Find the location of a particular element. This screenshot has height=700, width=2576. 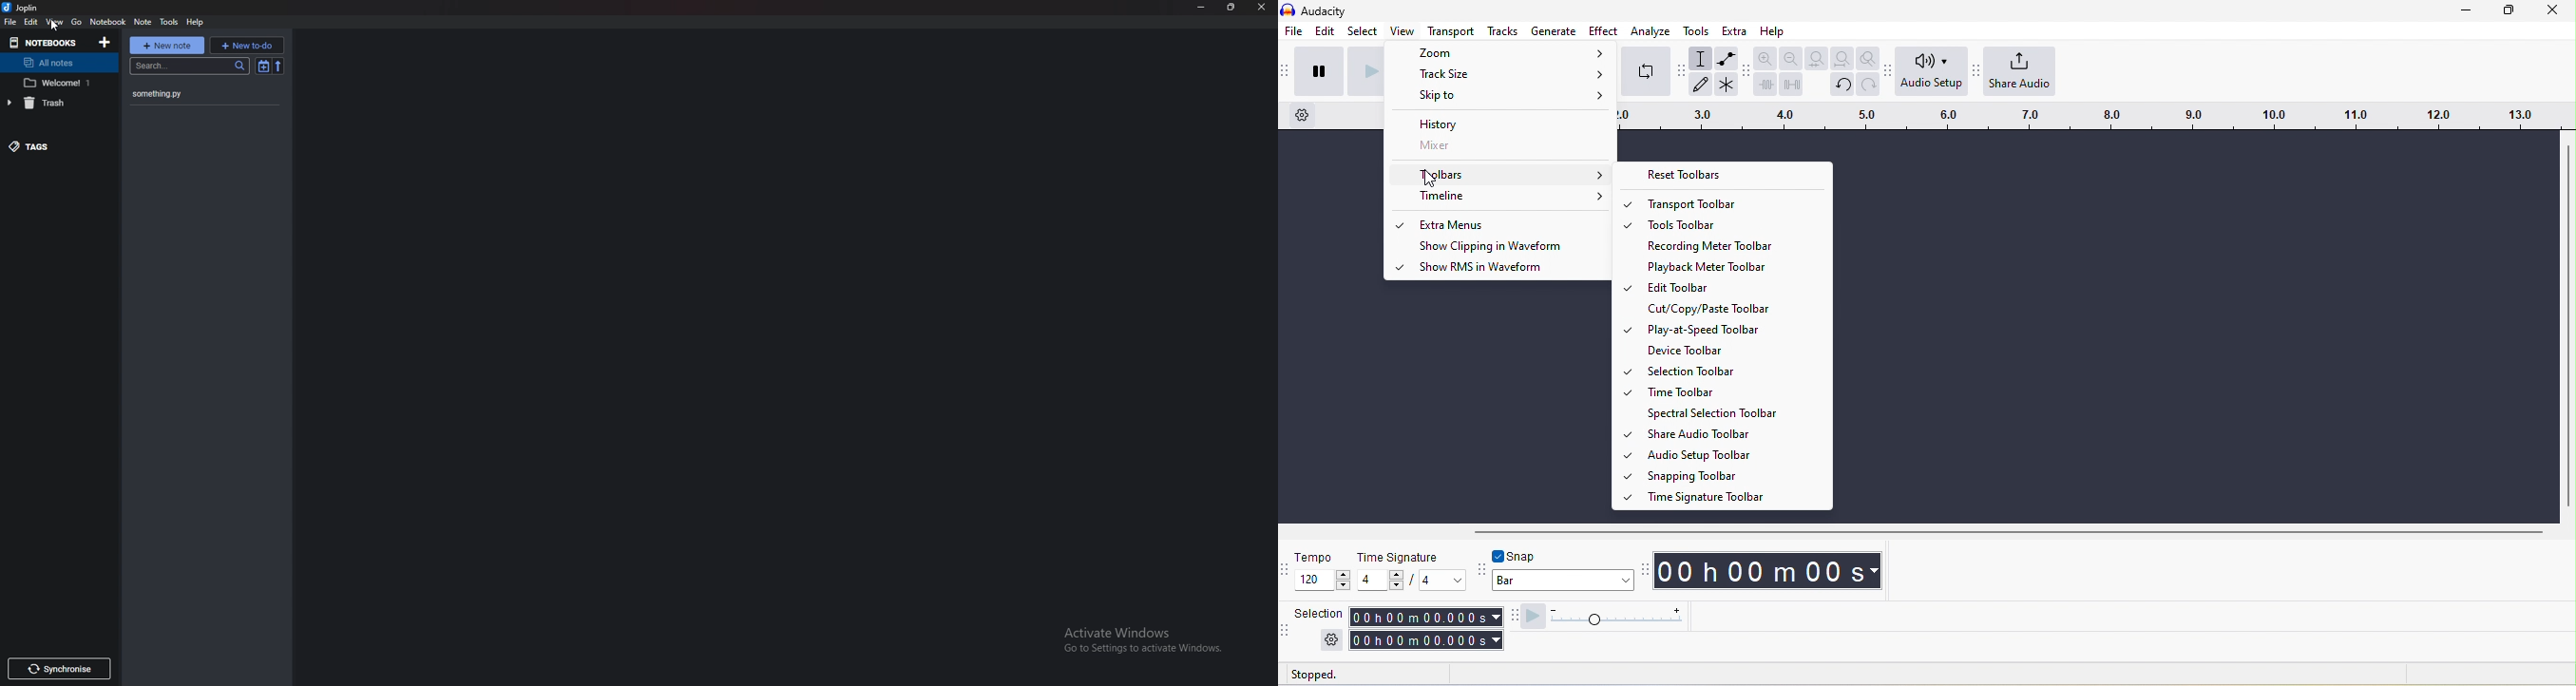

Notebooks is located at coordinates (44, 43).